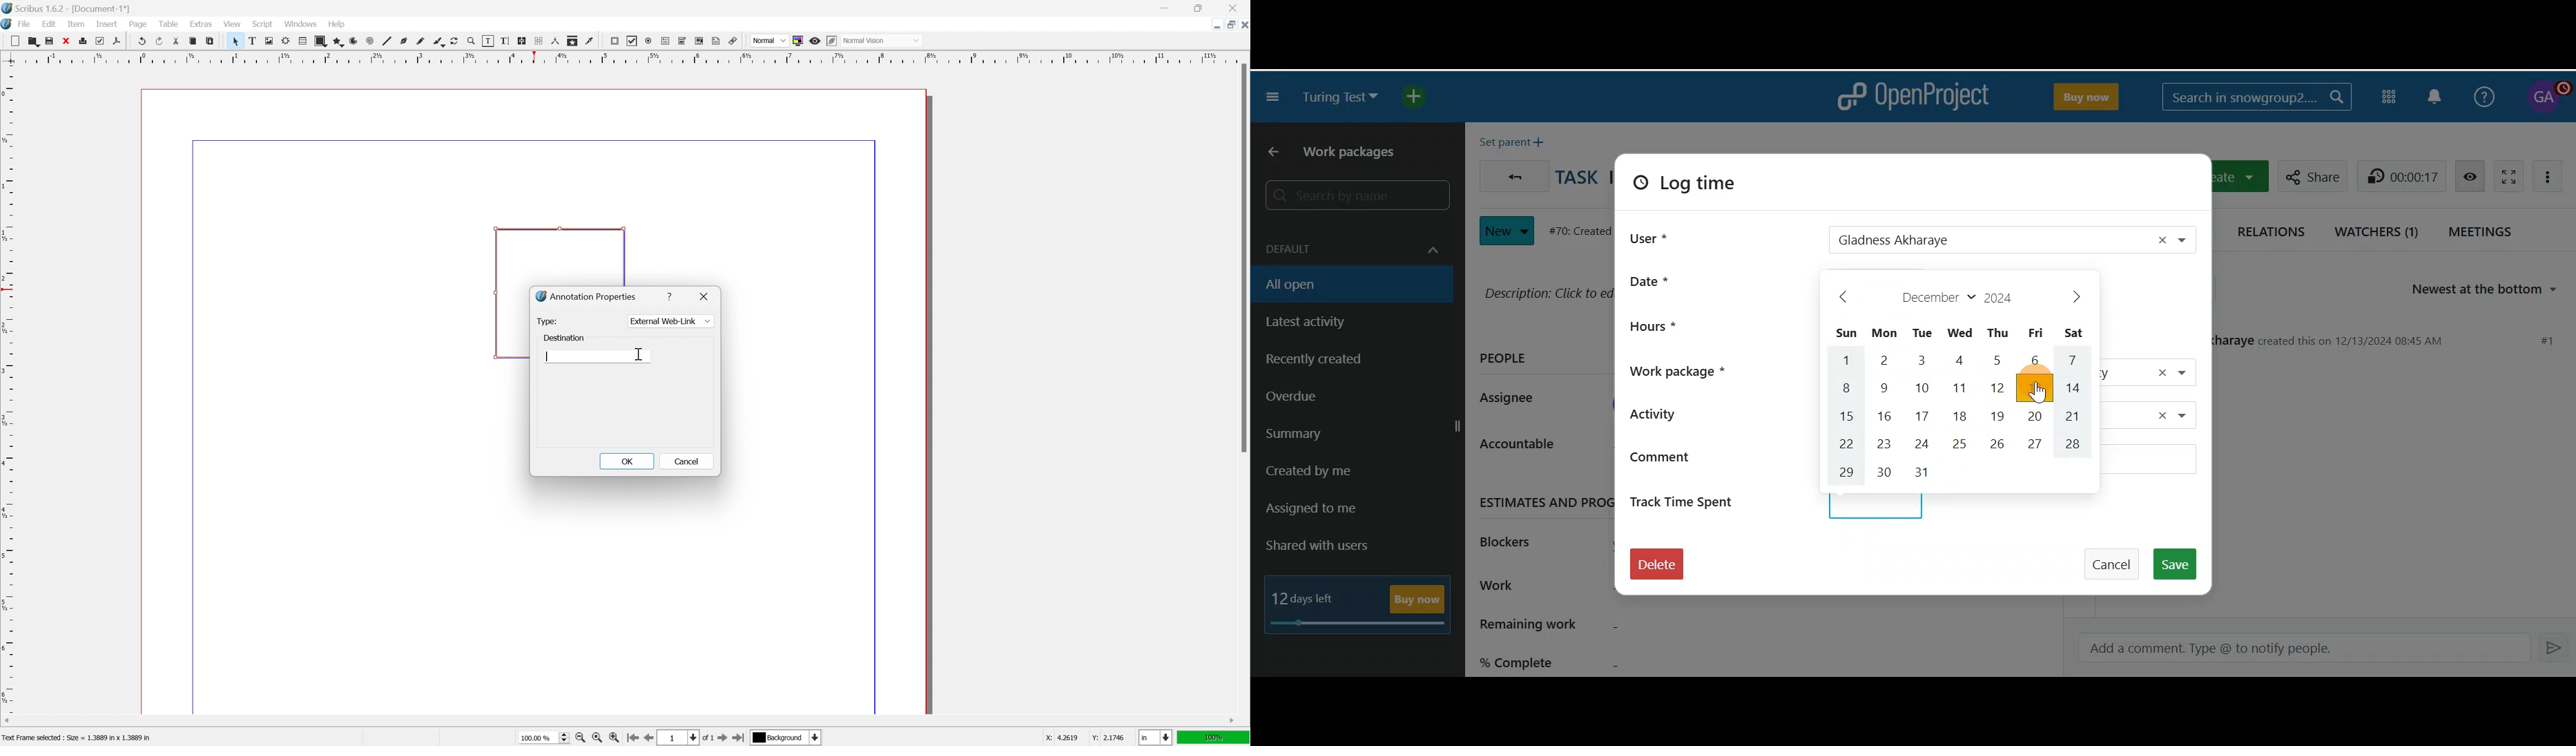 The width and height of the screenshot is (2576, 756). I want to click on render frame, so click(286, 41).